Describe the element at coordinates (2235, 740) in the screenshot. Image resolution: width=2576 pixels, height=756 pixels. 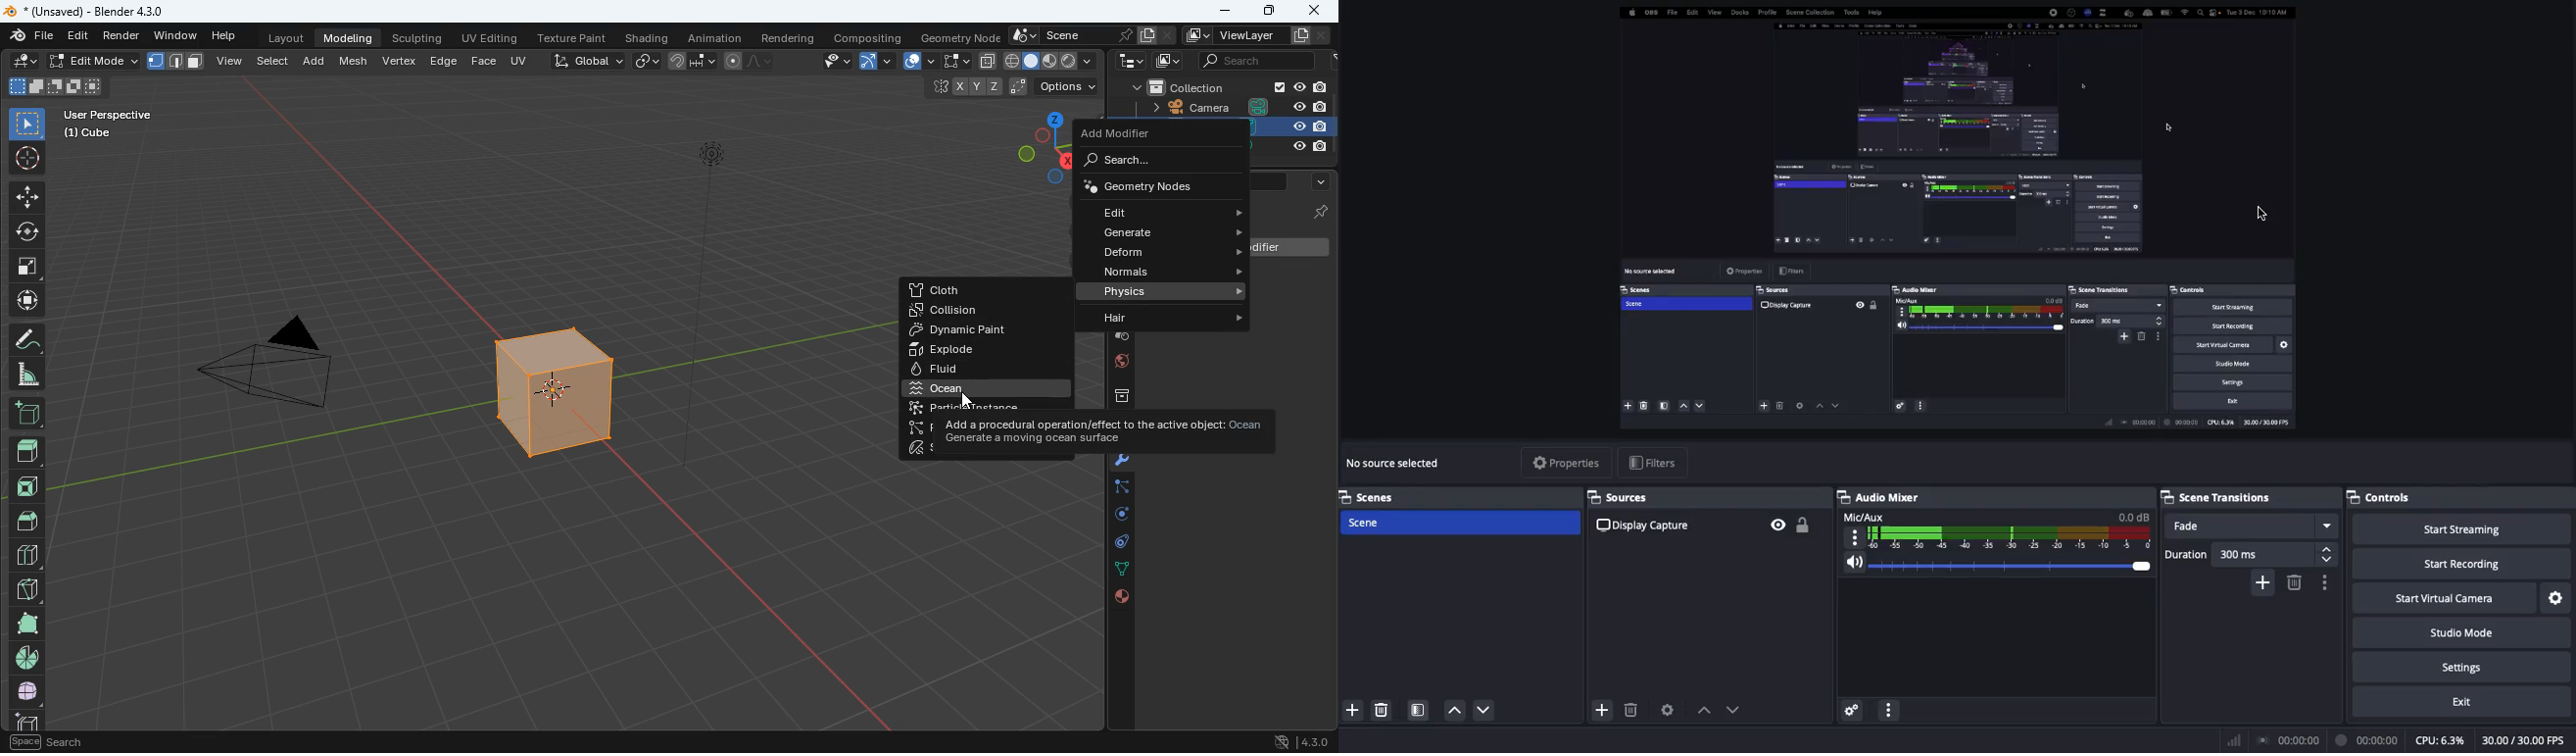
I see `Bar` at that location.